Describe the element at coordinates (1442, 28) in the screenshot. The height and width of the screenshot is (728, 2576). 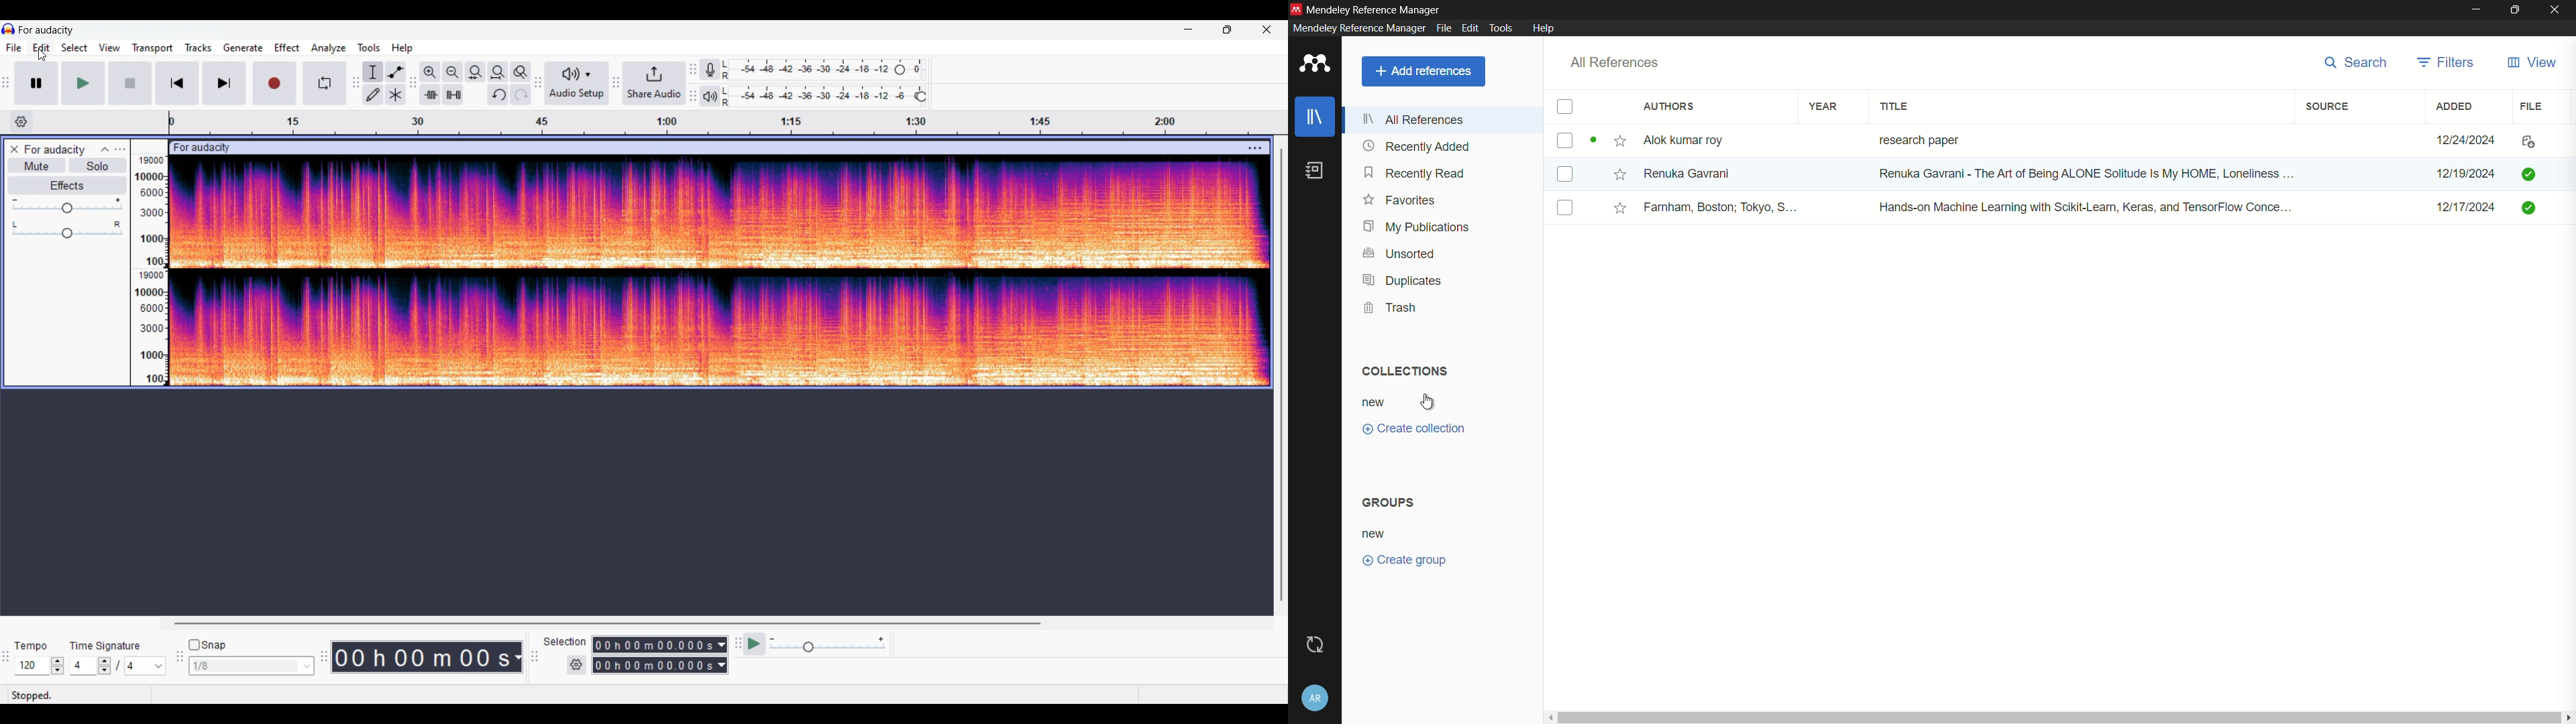
I see `file menu` at that location.